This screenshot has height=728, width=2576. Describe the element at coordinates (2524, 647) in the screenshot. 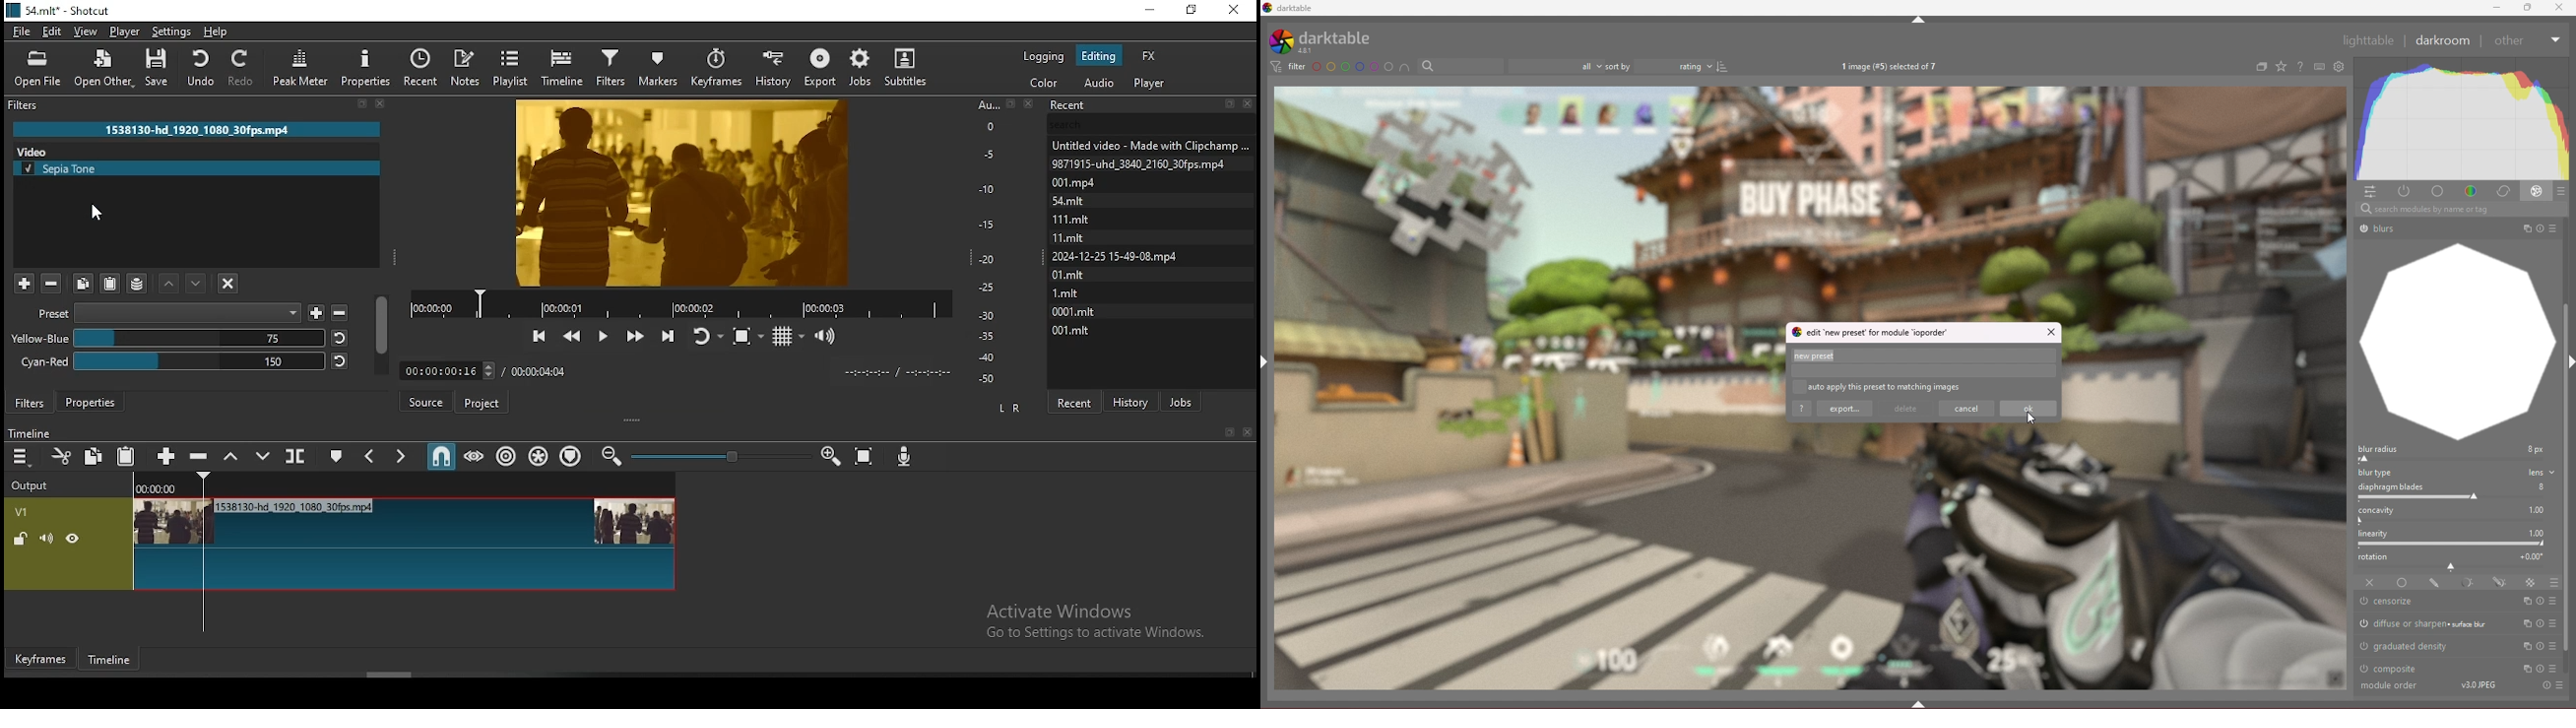

I see `multi instances actions` at that location.